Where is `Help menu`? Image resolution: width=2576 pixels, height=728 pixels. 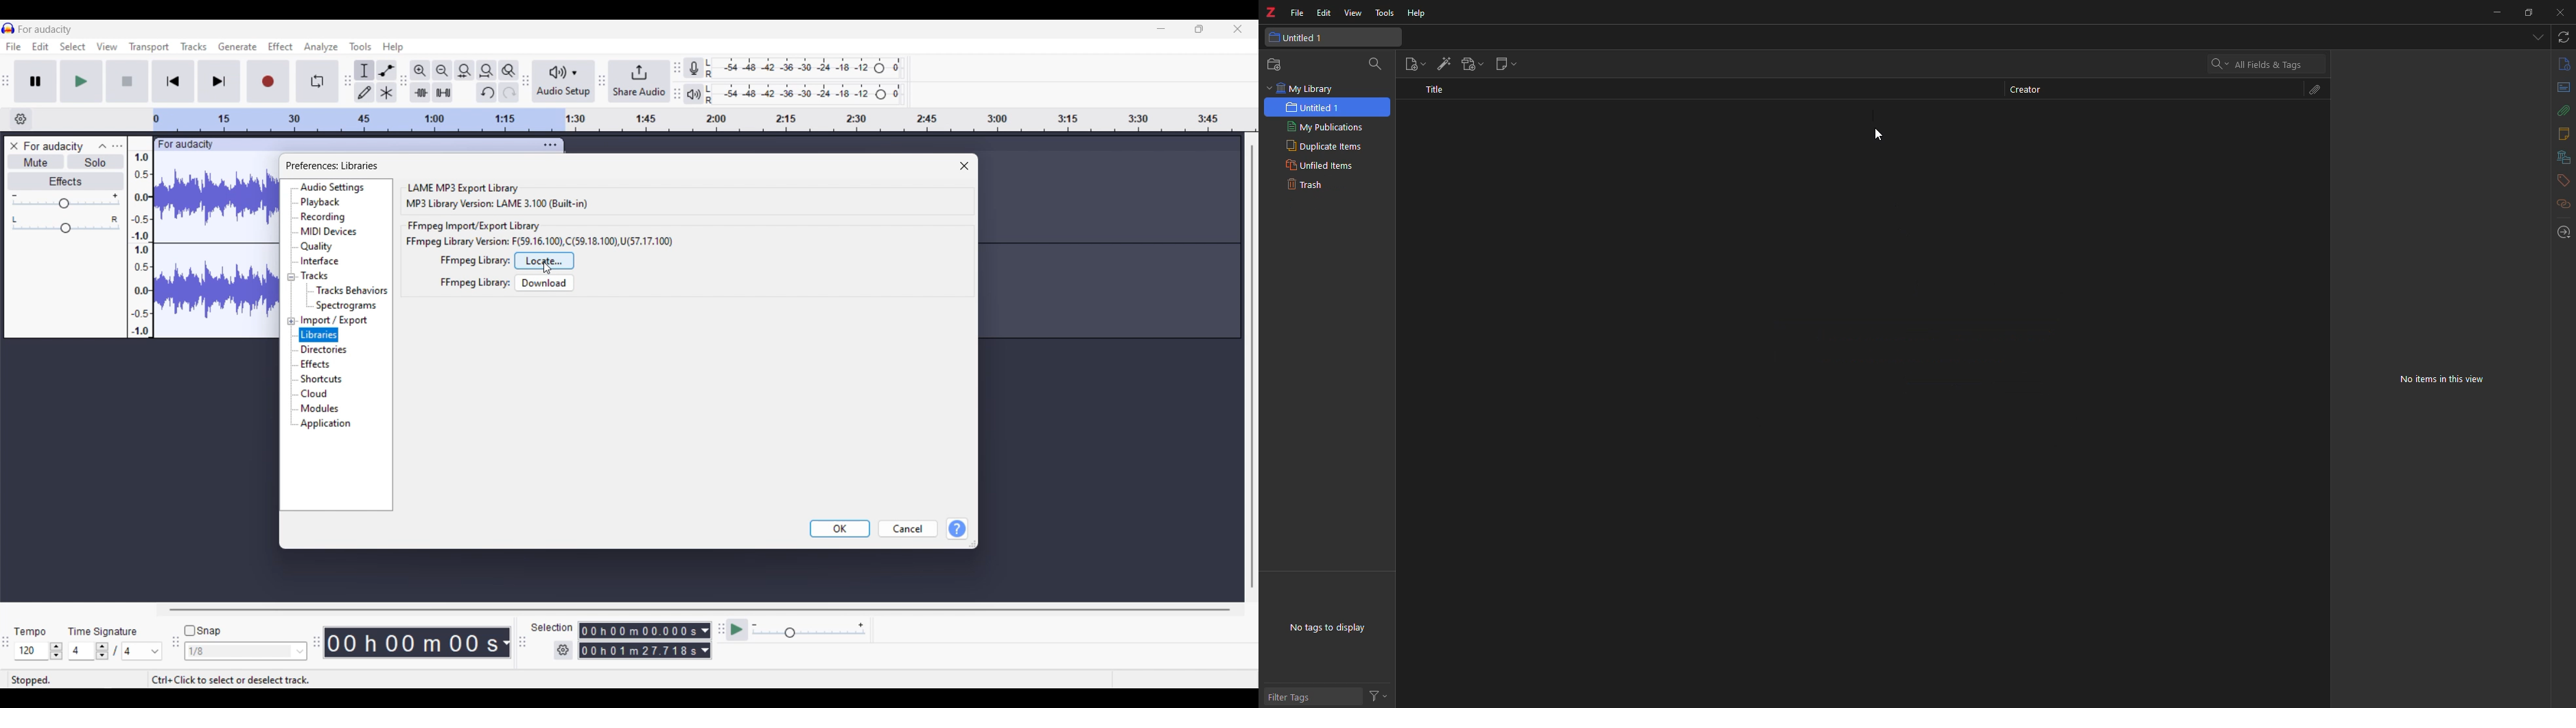 Help menu is located at coordinates (393, 48).